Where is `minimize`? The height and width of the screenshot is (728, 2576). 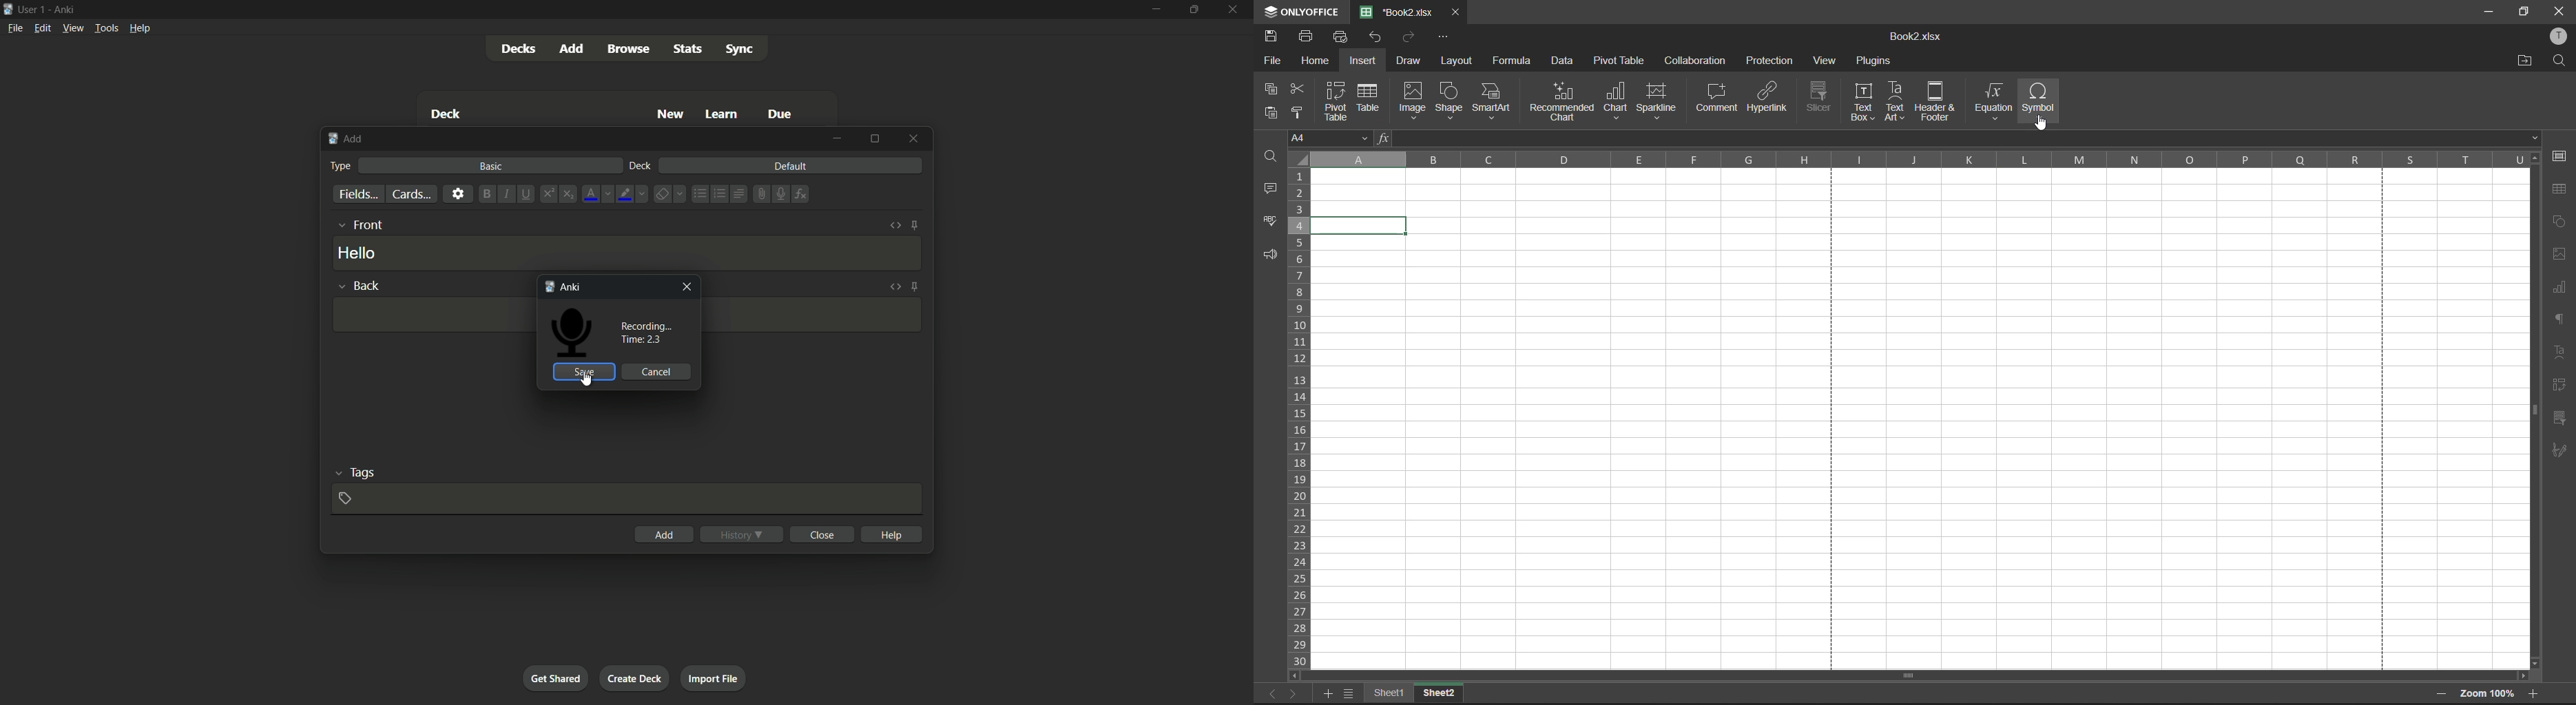 minimize is located at coordinates (2485, 10).